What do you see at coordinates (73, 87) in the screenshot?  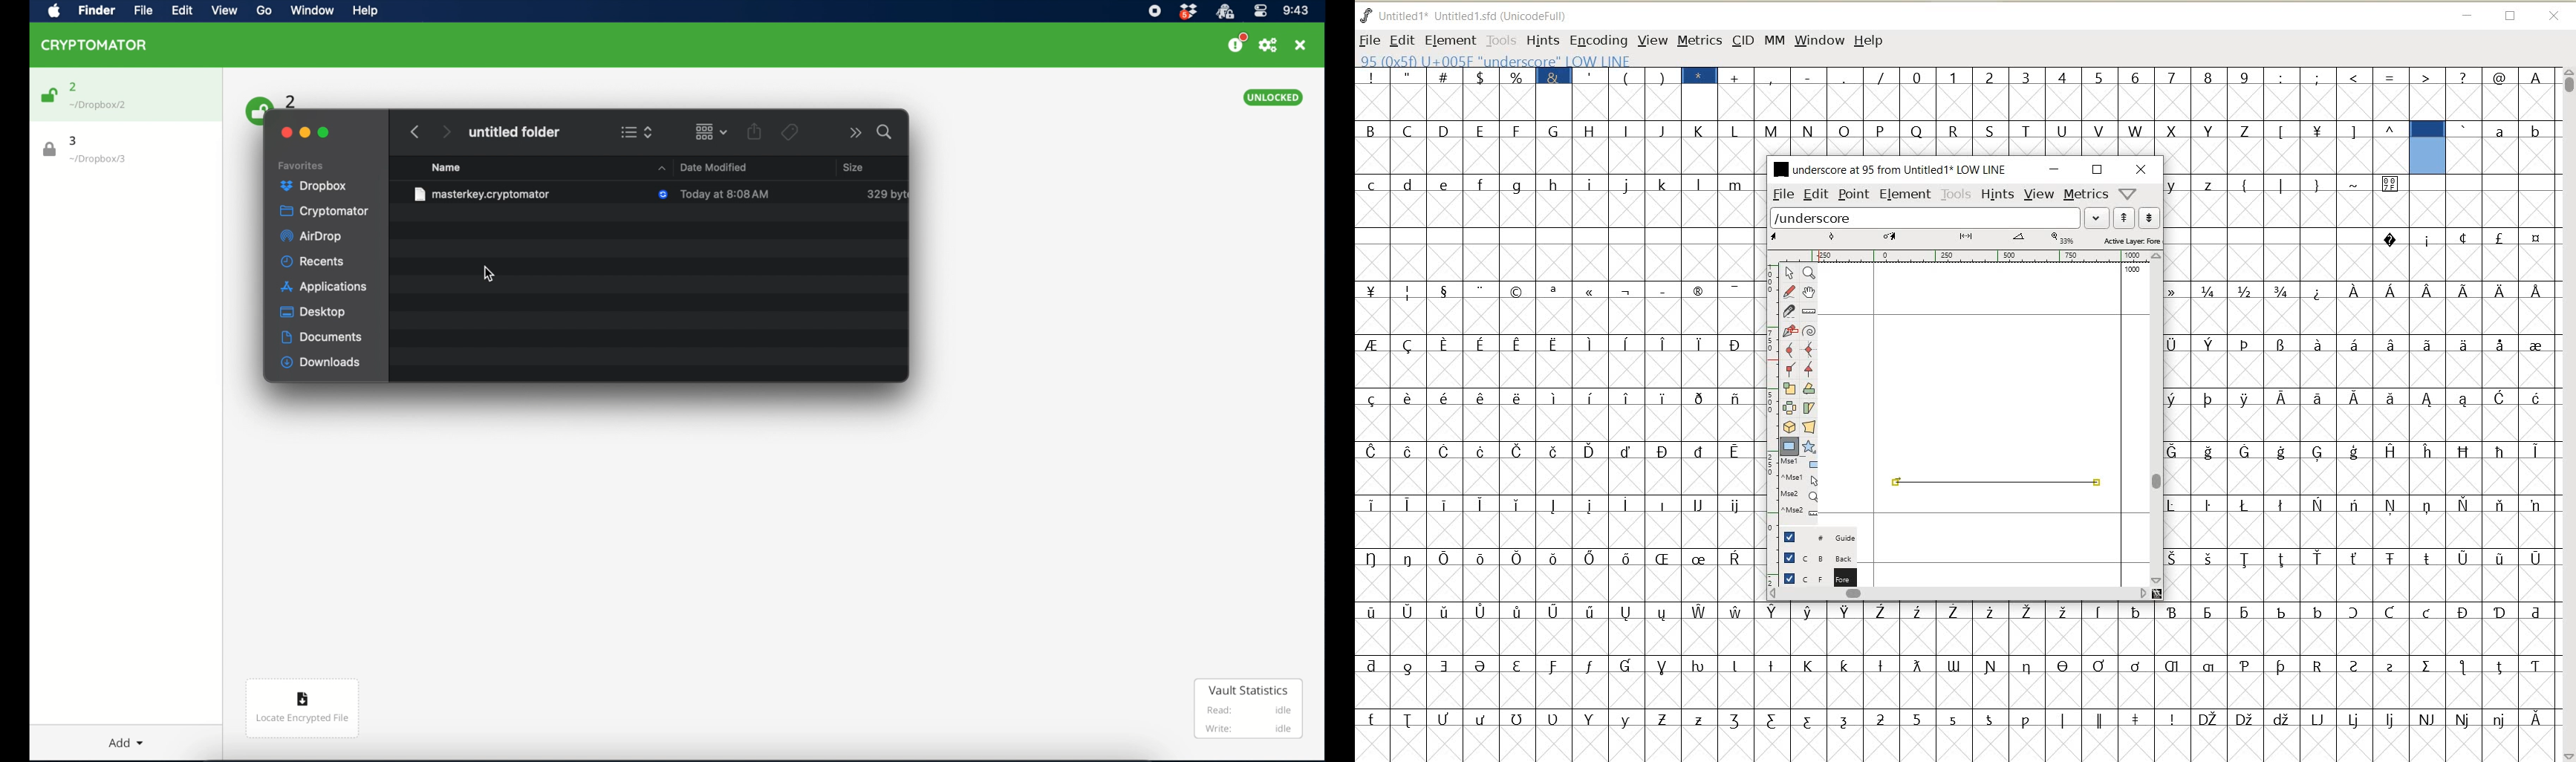 I see `2` at bounding box center [73, 87].